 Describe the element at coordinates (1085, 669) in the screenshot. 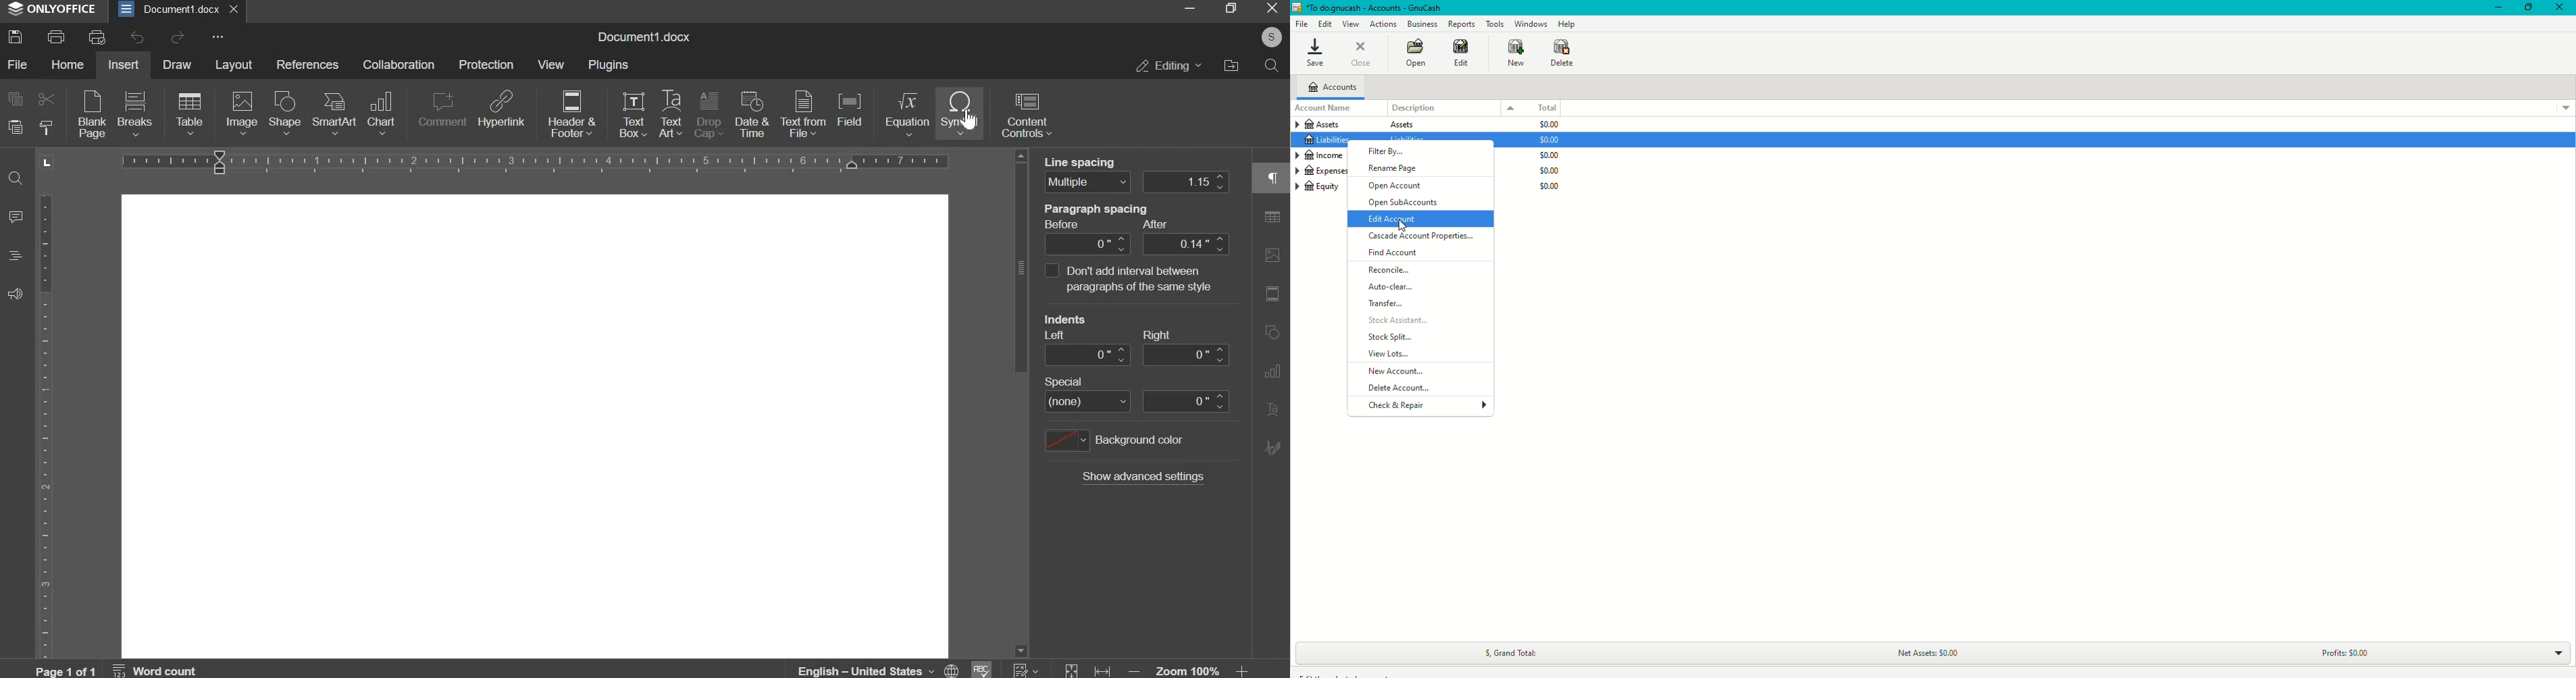

I see `fit` at that location.